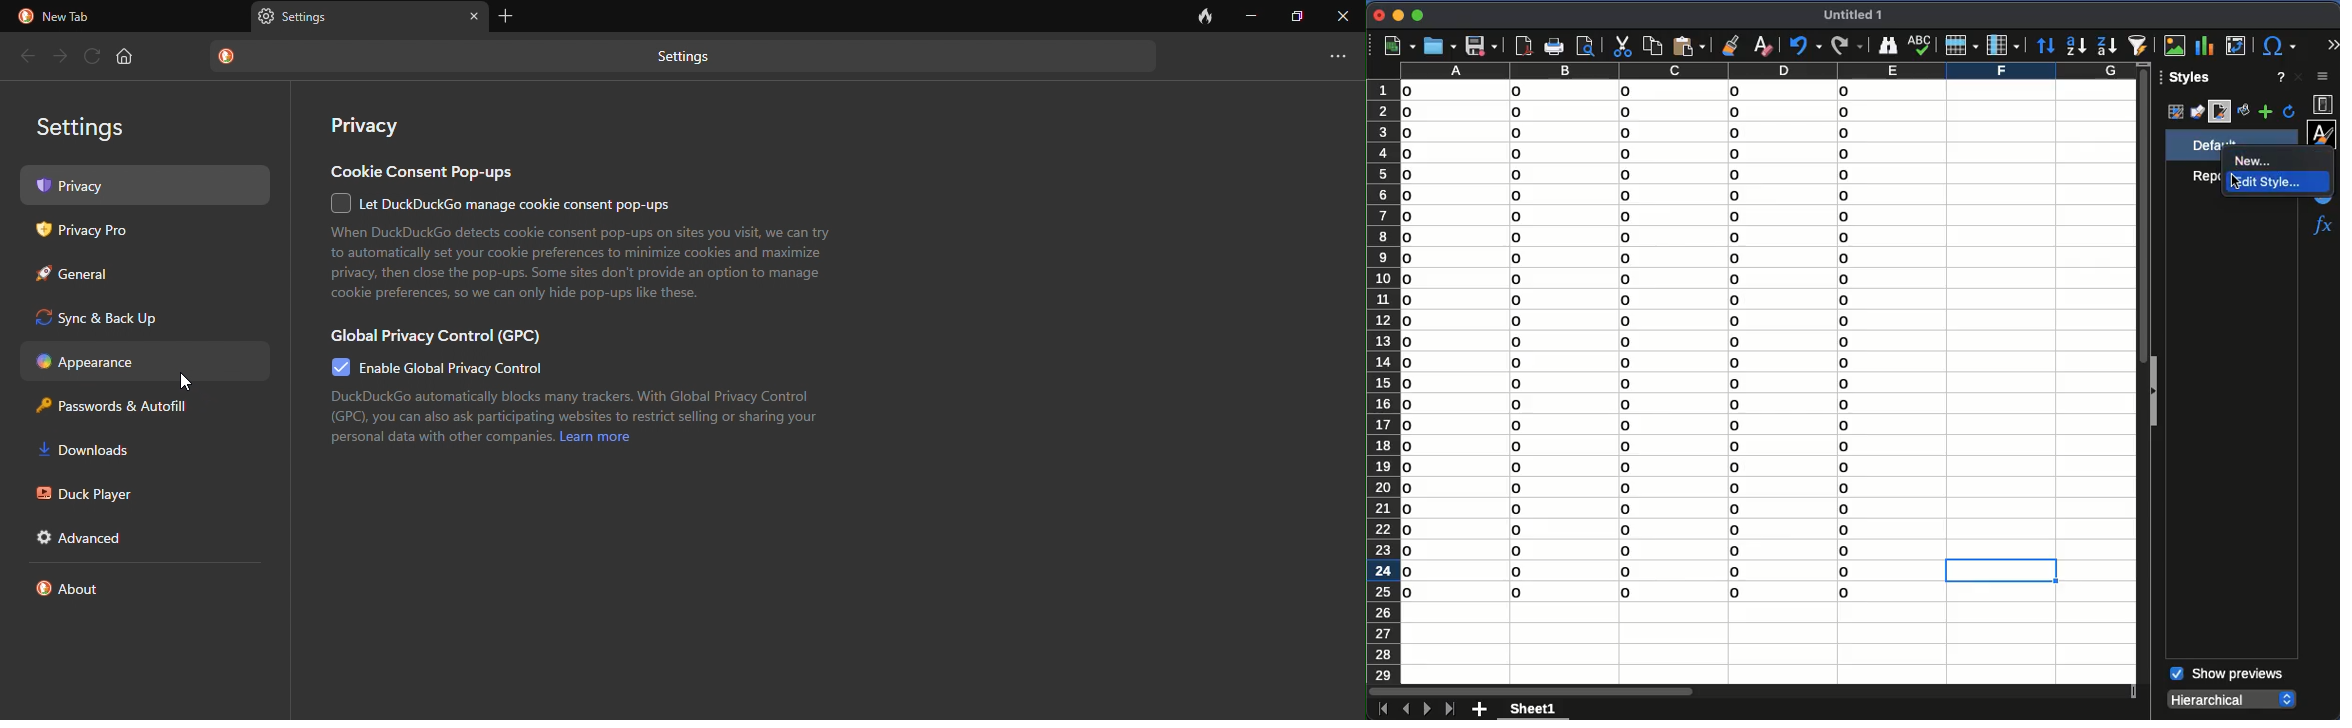 This screenshot has height=728, width=2352. What do you see at coordinates (2173, 112) in the screenshot?
I see `cell styles` at bounding box center [2173, 112].